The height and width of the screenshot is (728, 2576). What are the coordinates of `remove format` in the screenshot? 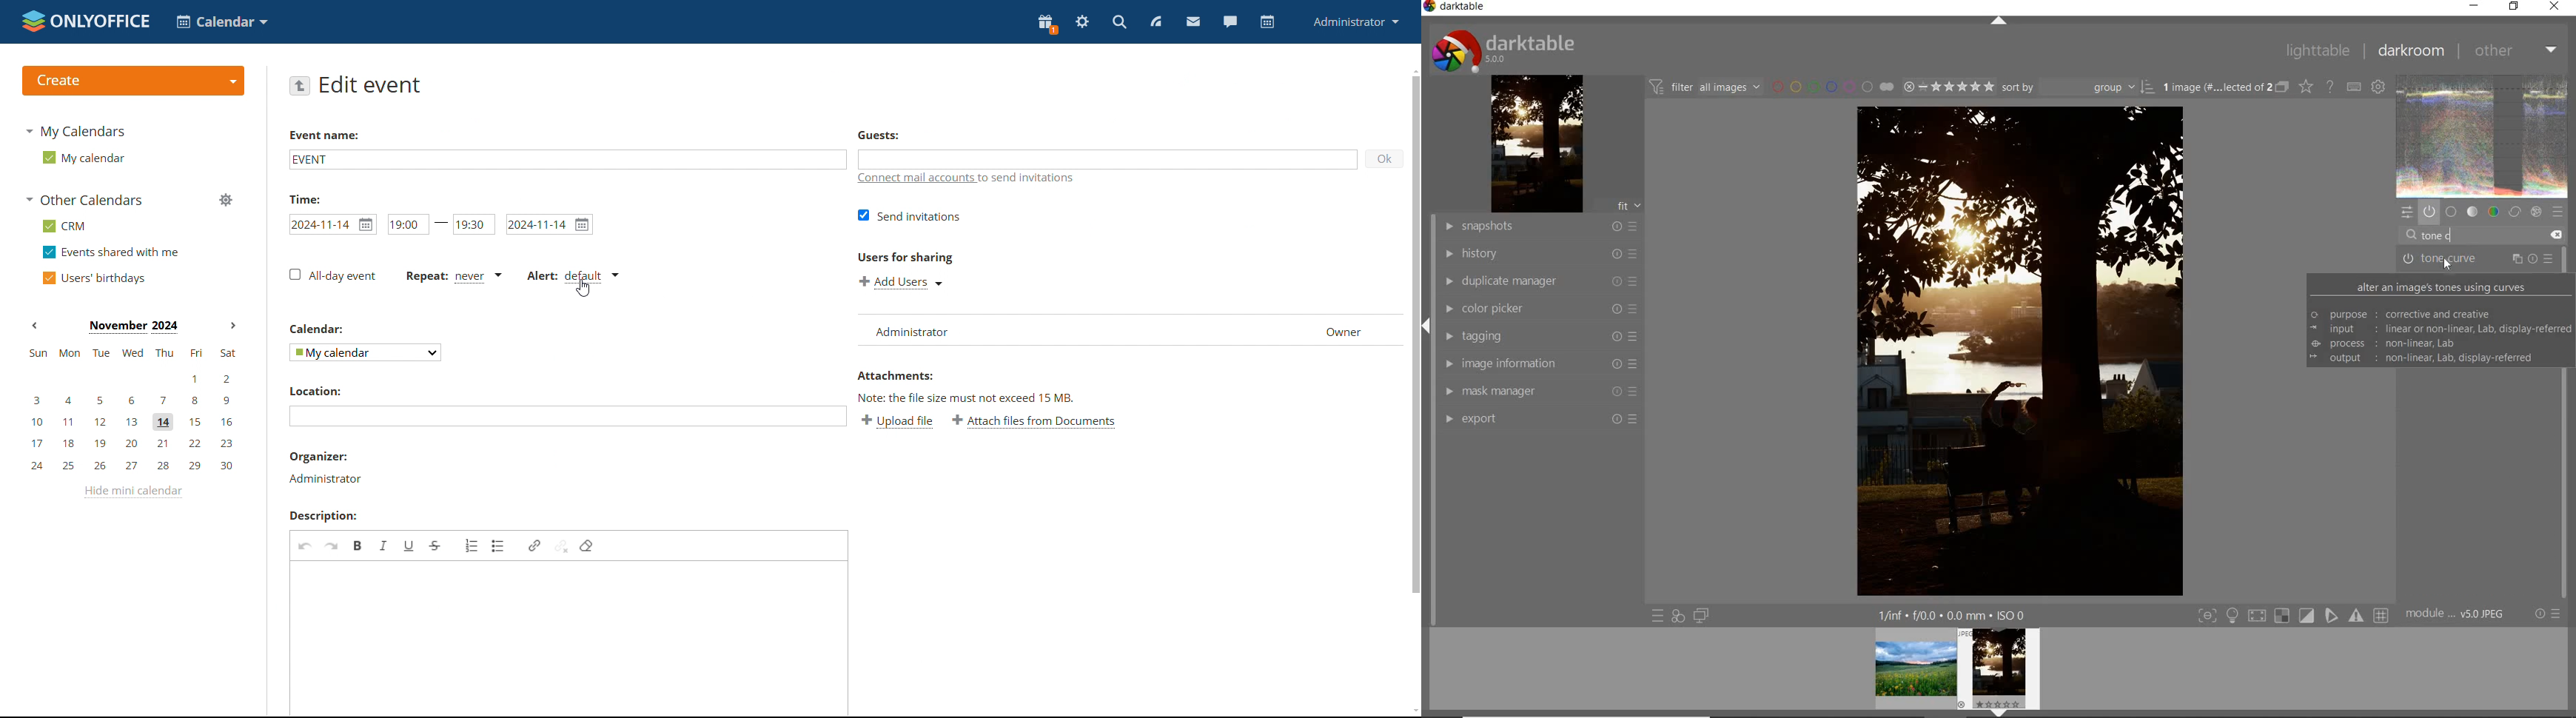 It's located at (587, 546).